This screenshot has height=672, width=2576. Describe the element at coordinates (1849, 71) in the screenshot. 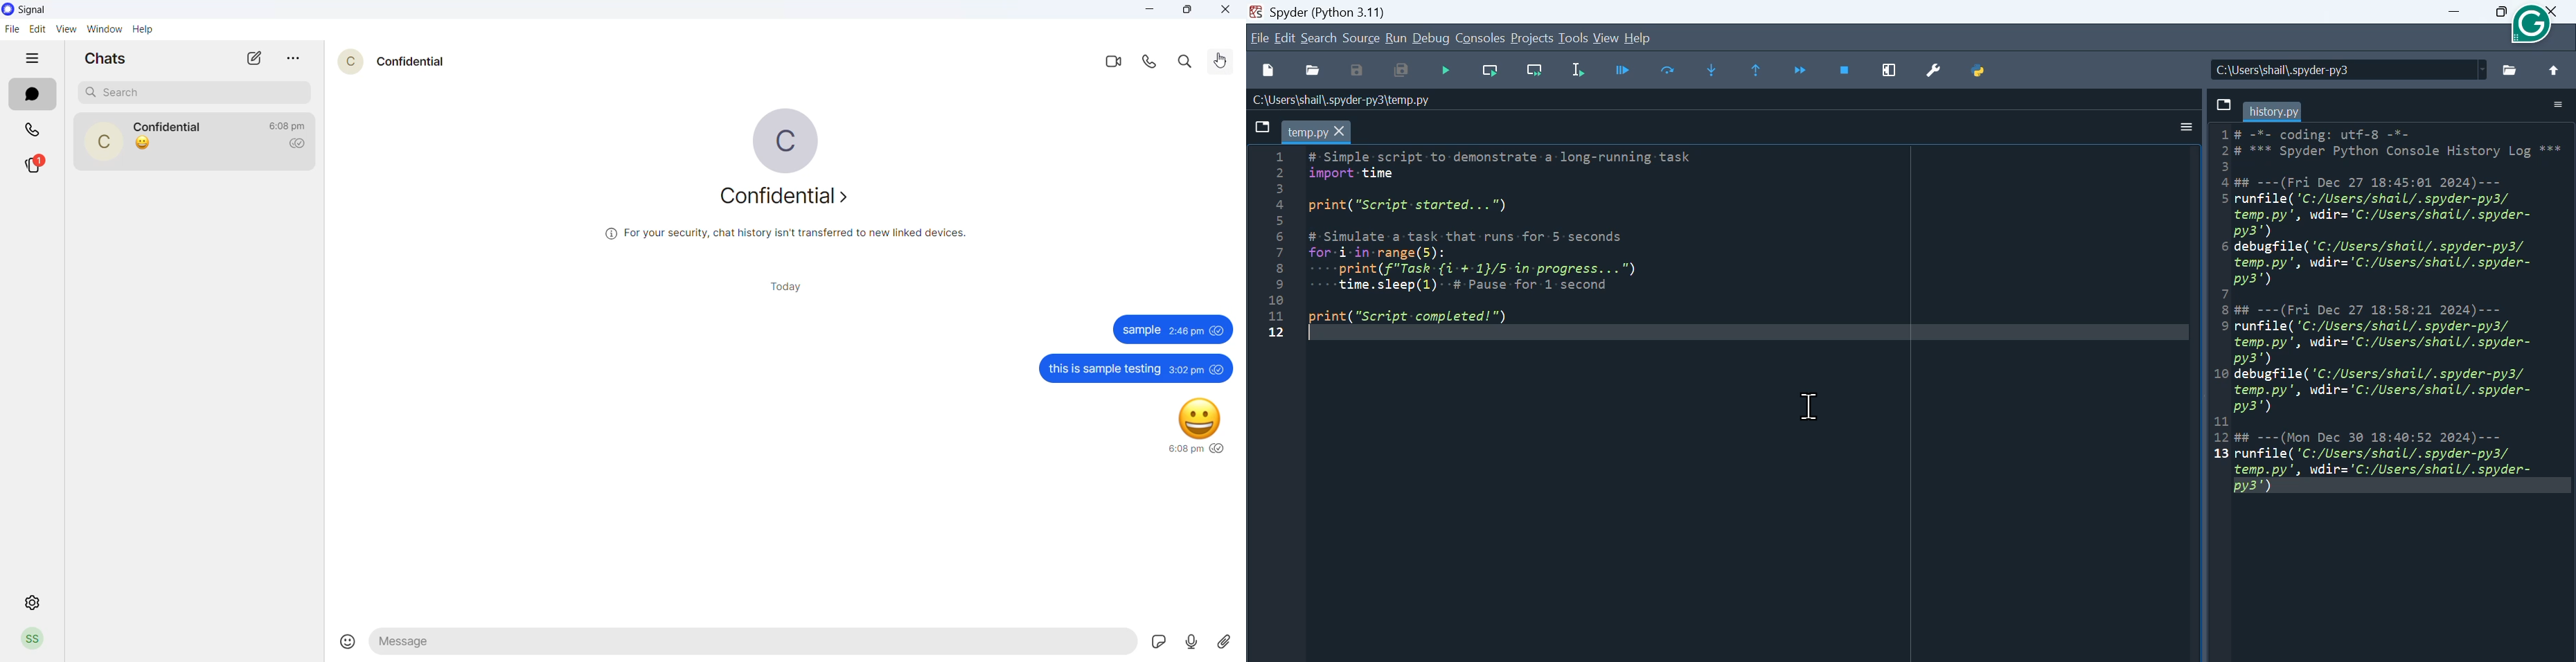

I see `Stop Debugging` at that location.